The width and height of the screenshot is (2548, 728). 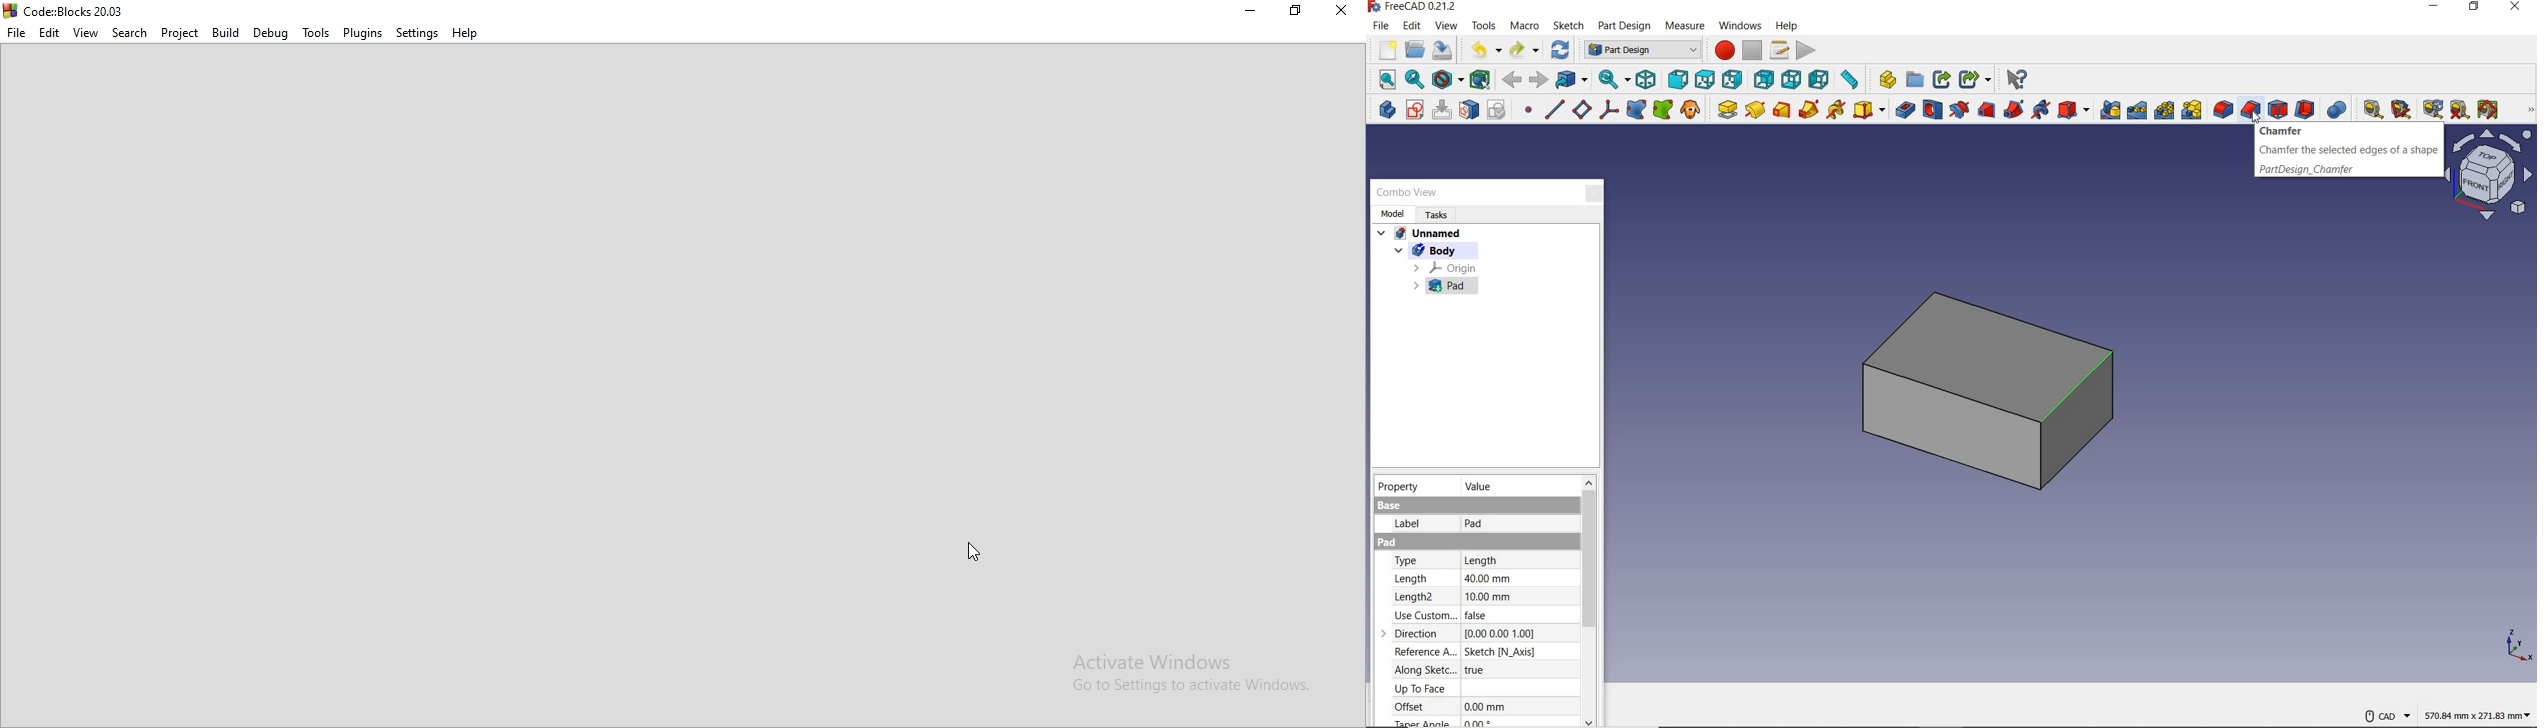 I want to click on minimize, so click(x=2433, y=8).